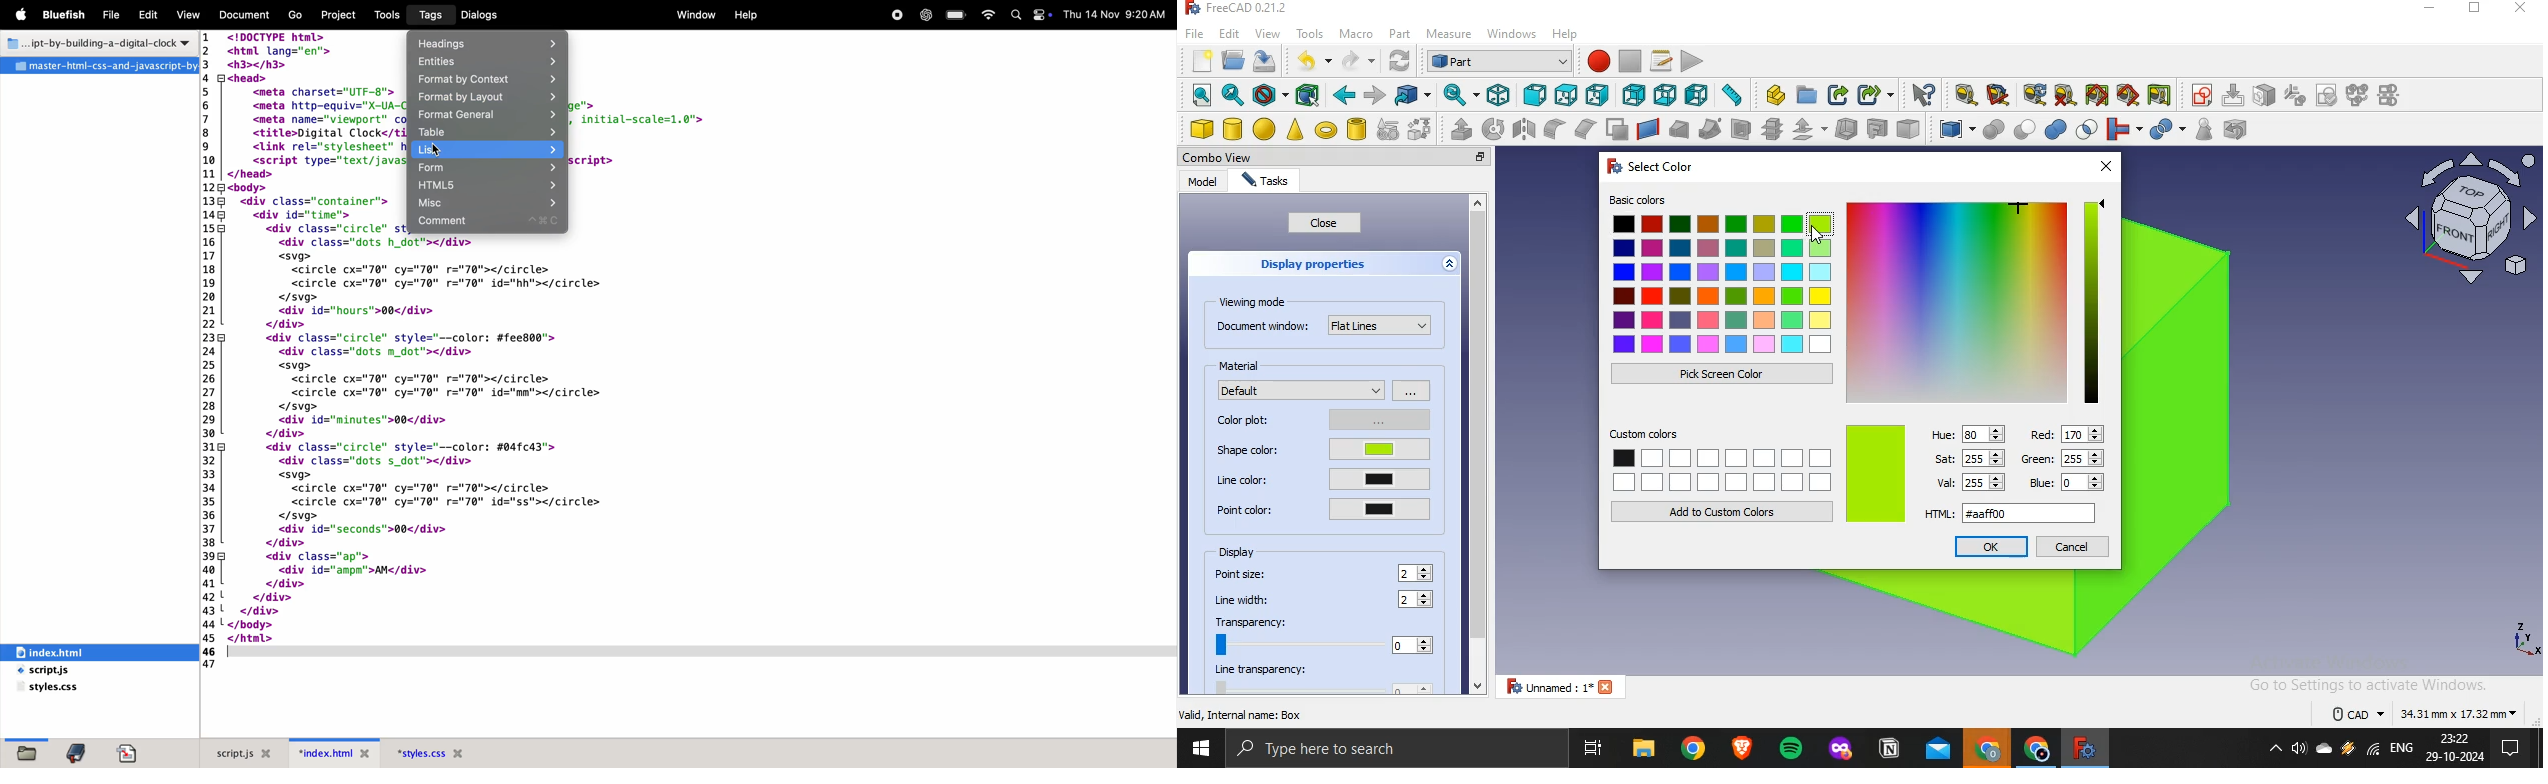  What do you see at coordinates (112, 16) in the screenshot?
I see `File` at bounding box center [112, 16].